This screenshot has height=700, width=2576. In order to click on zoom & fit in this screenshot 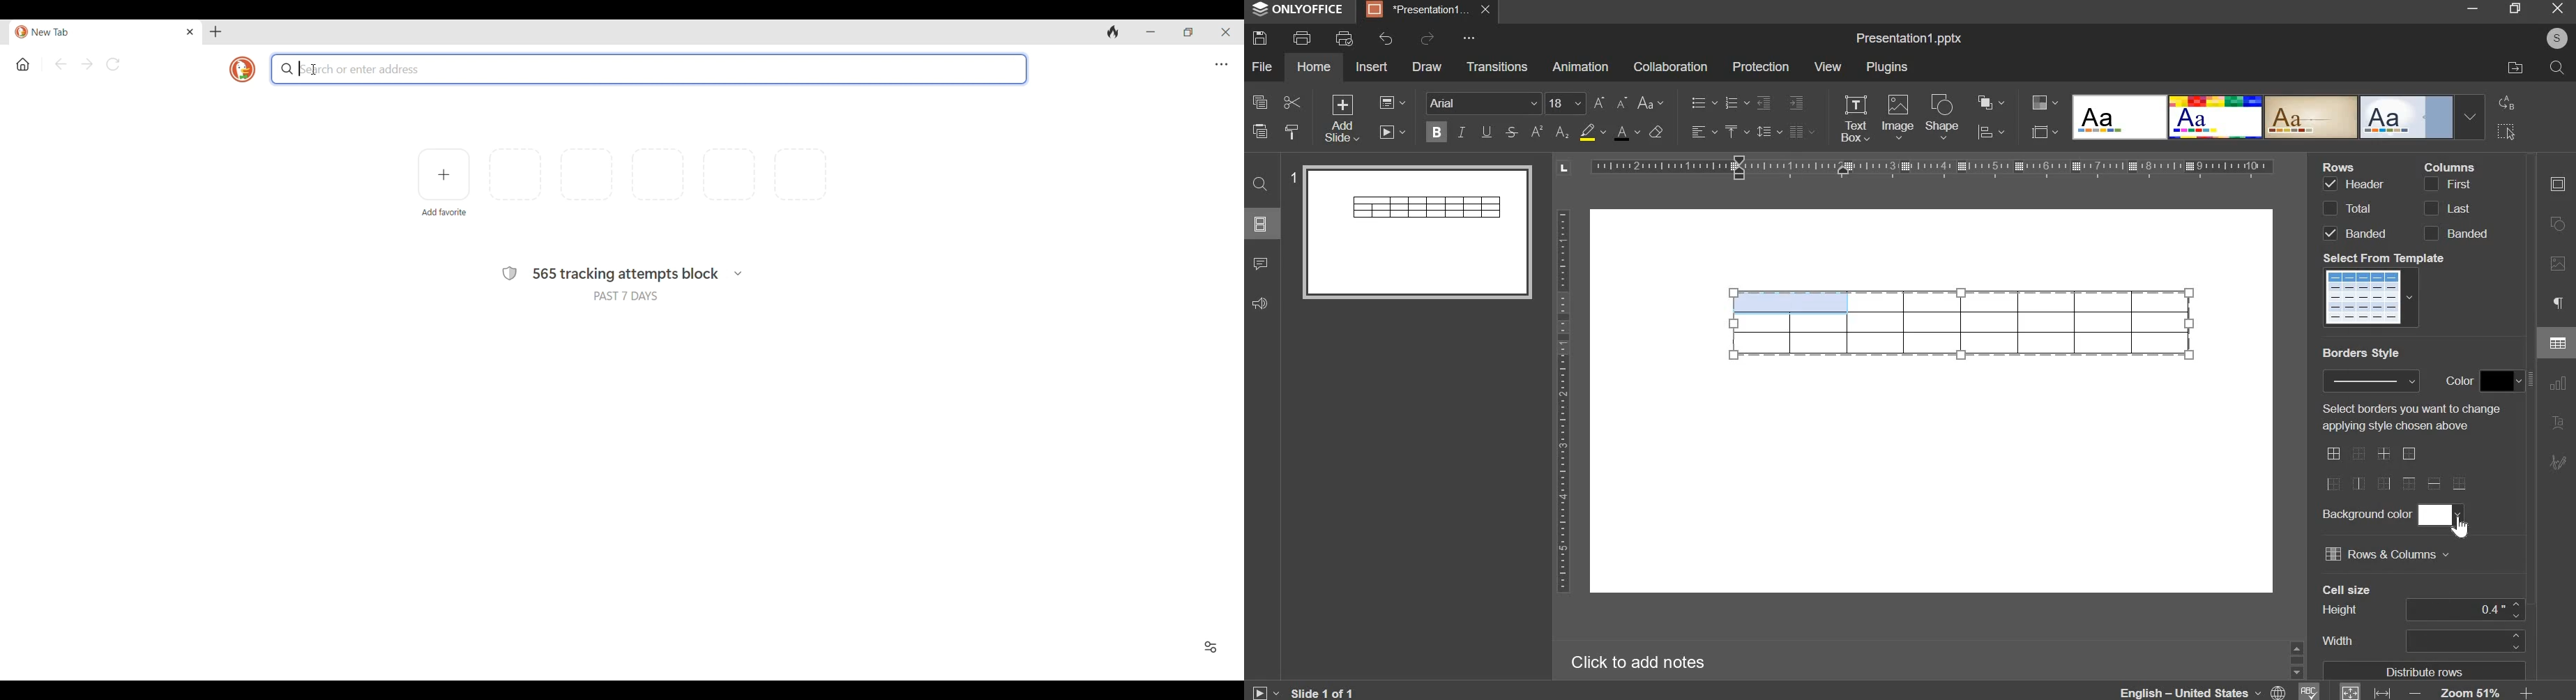, I will do `click(2435, 691)`.